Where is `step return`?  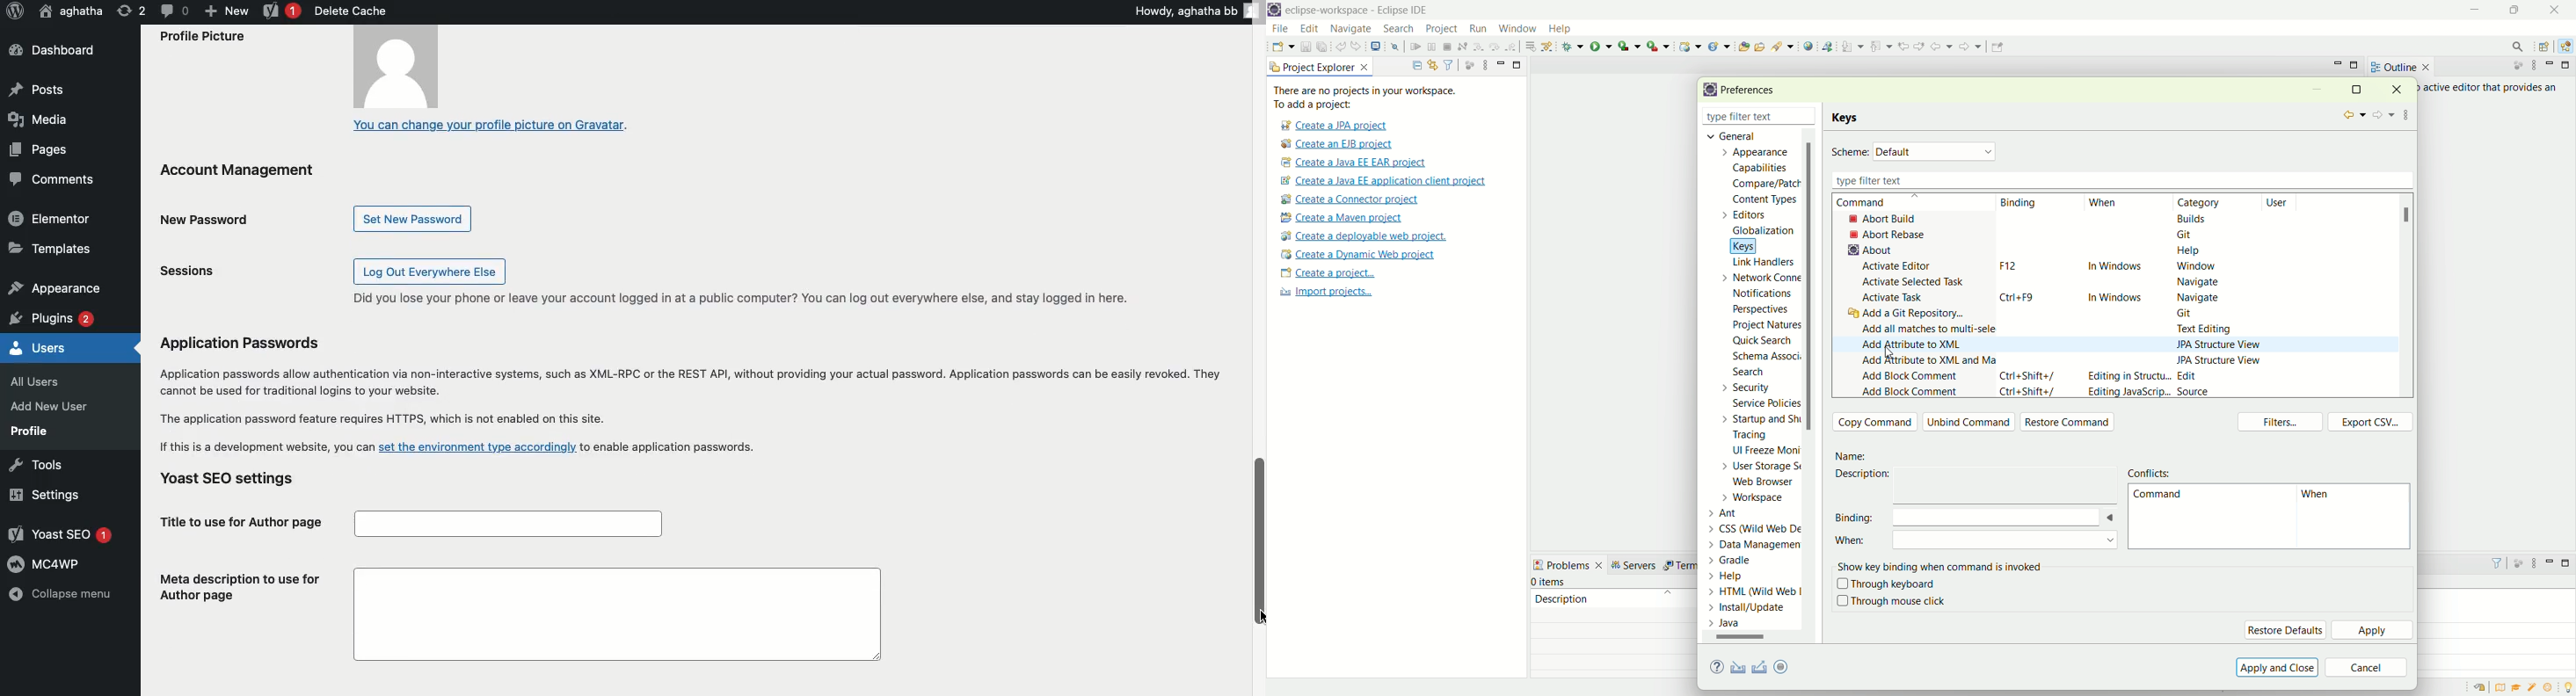 step return is located at coordinates (1513, 45).